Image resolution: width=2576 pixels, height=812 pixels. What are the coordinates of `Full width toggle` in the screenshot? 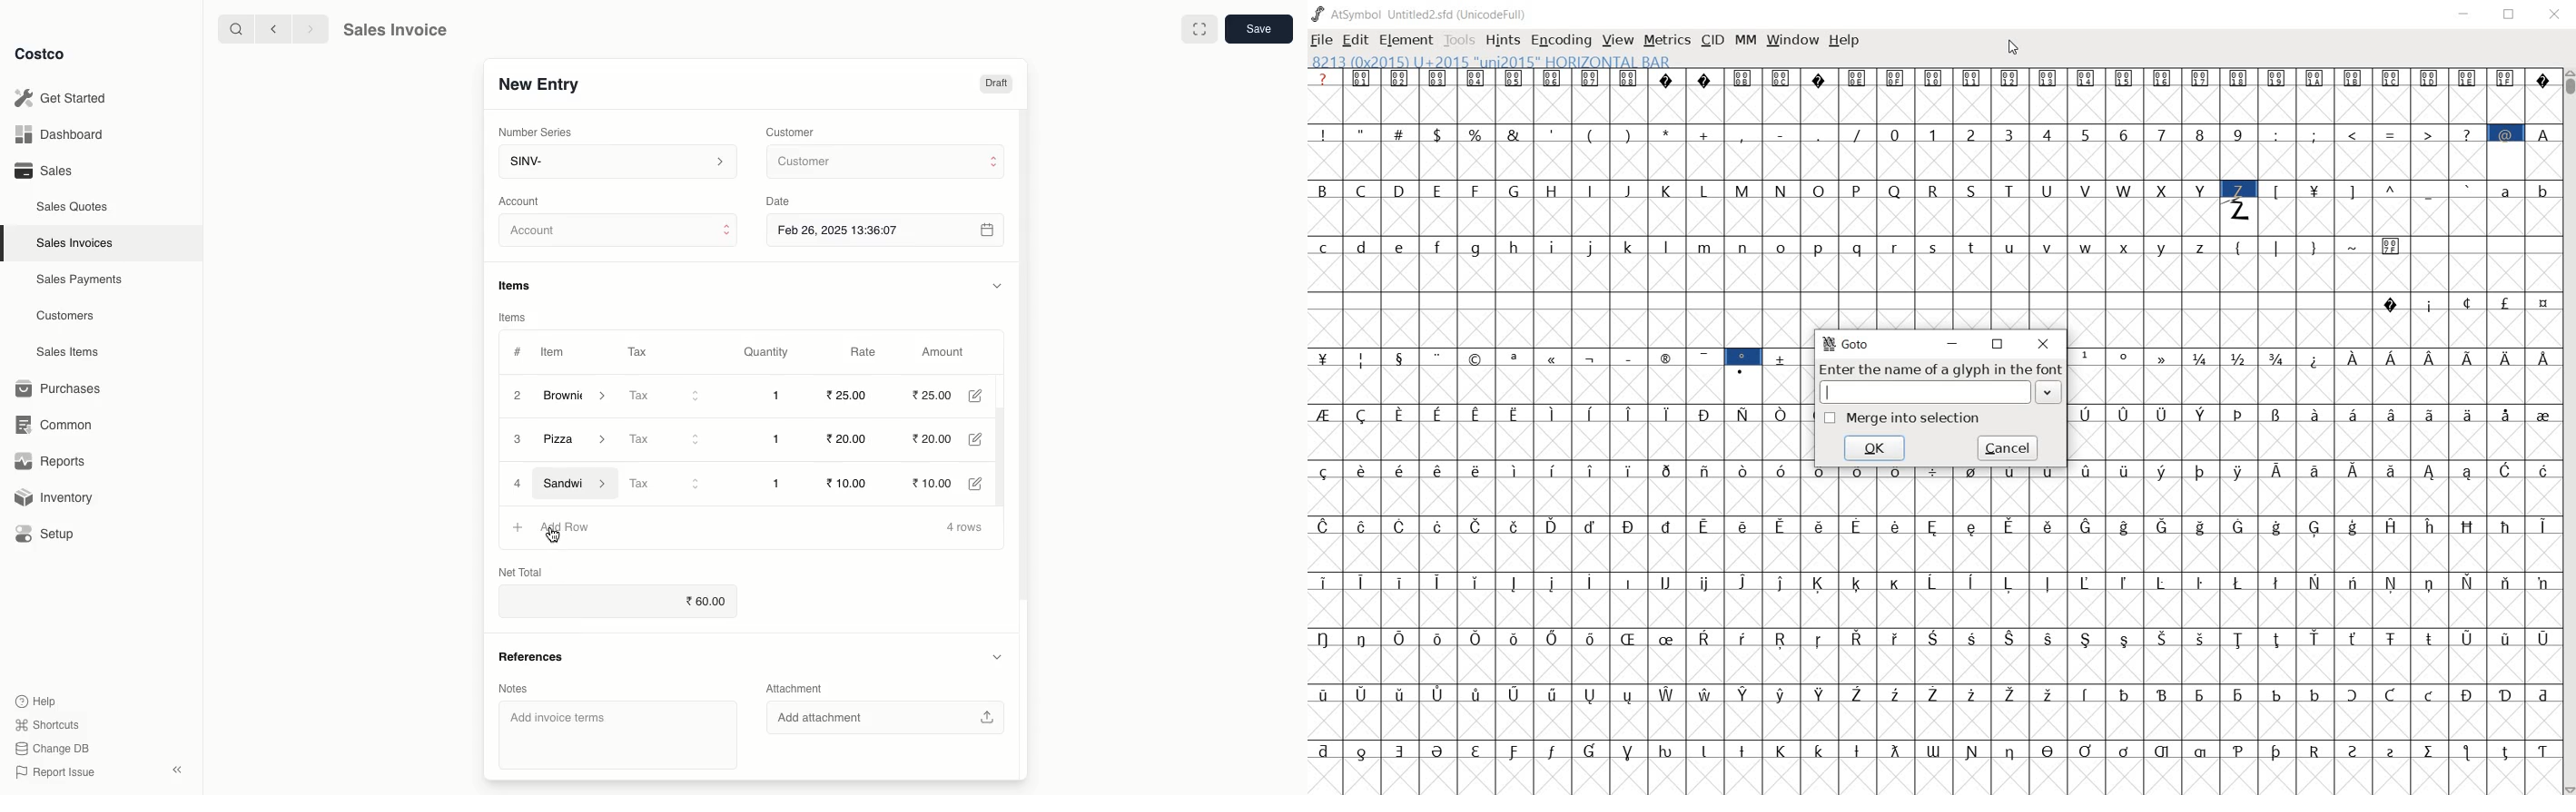 It's located at (1198, 30).